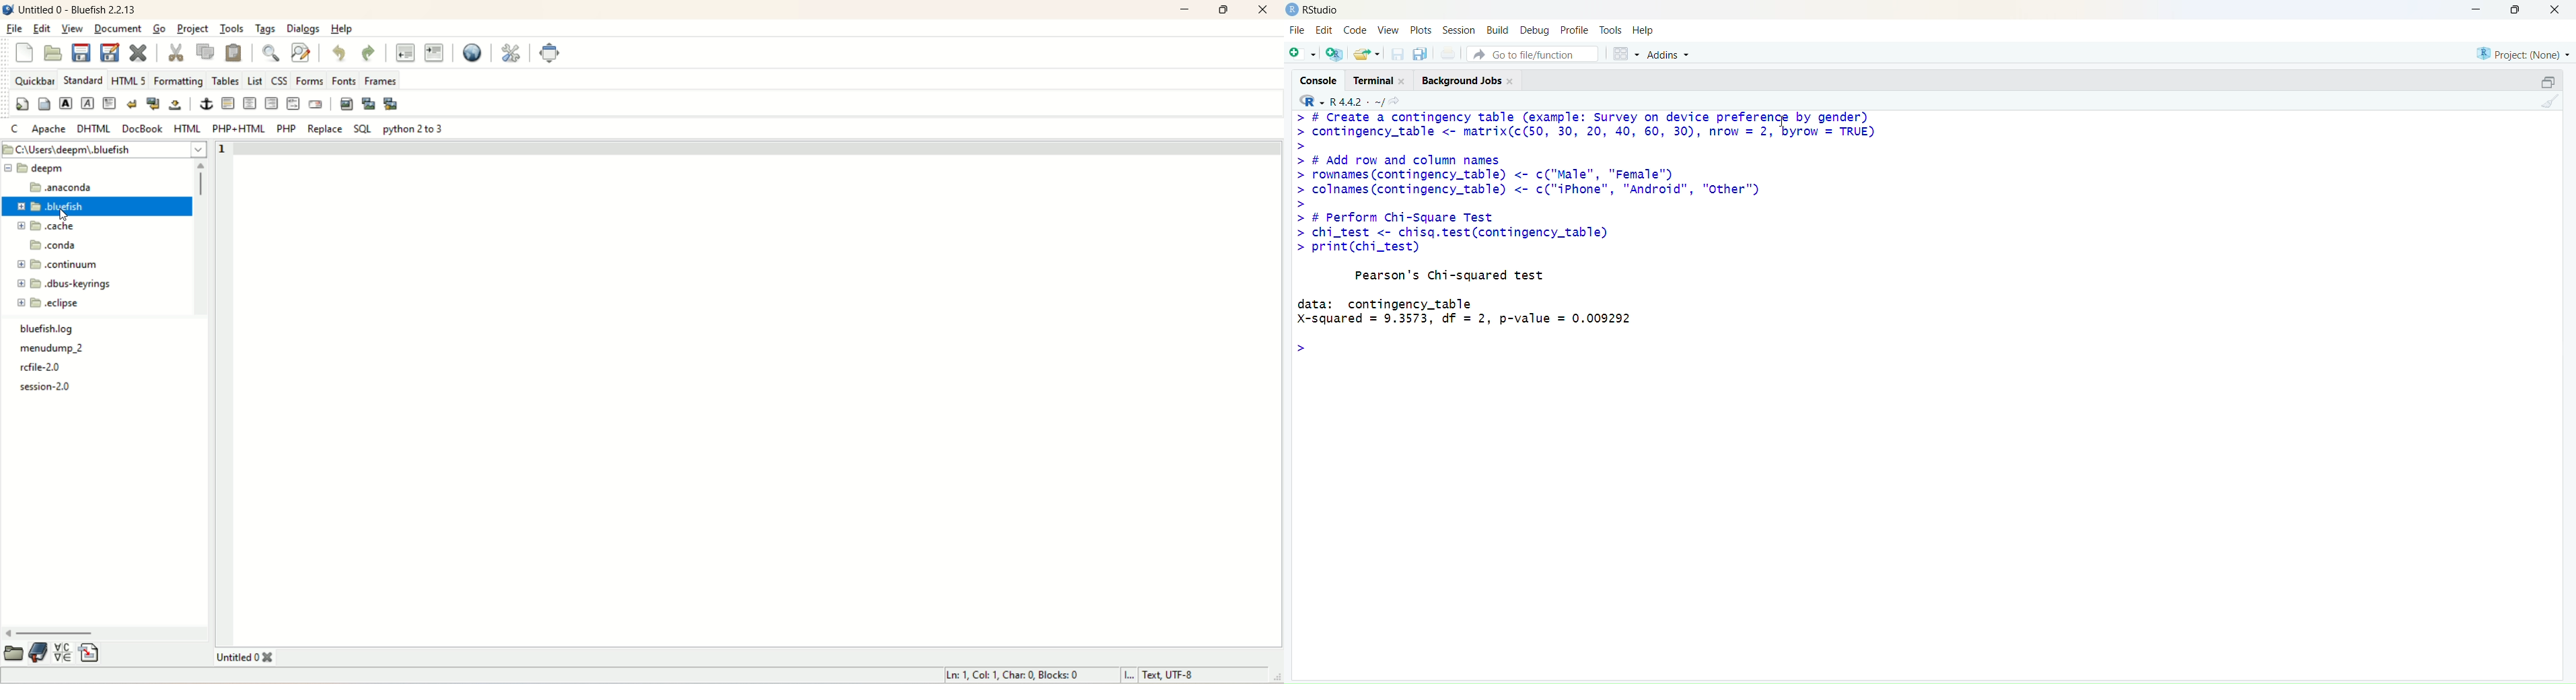 This screenshot has height=700, width=2576. Describe the element at coordinates (1298, 30) in the screenshot. I see `File` at that location.